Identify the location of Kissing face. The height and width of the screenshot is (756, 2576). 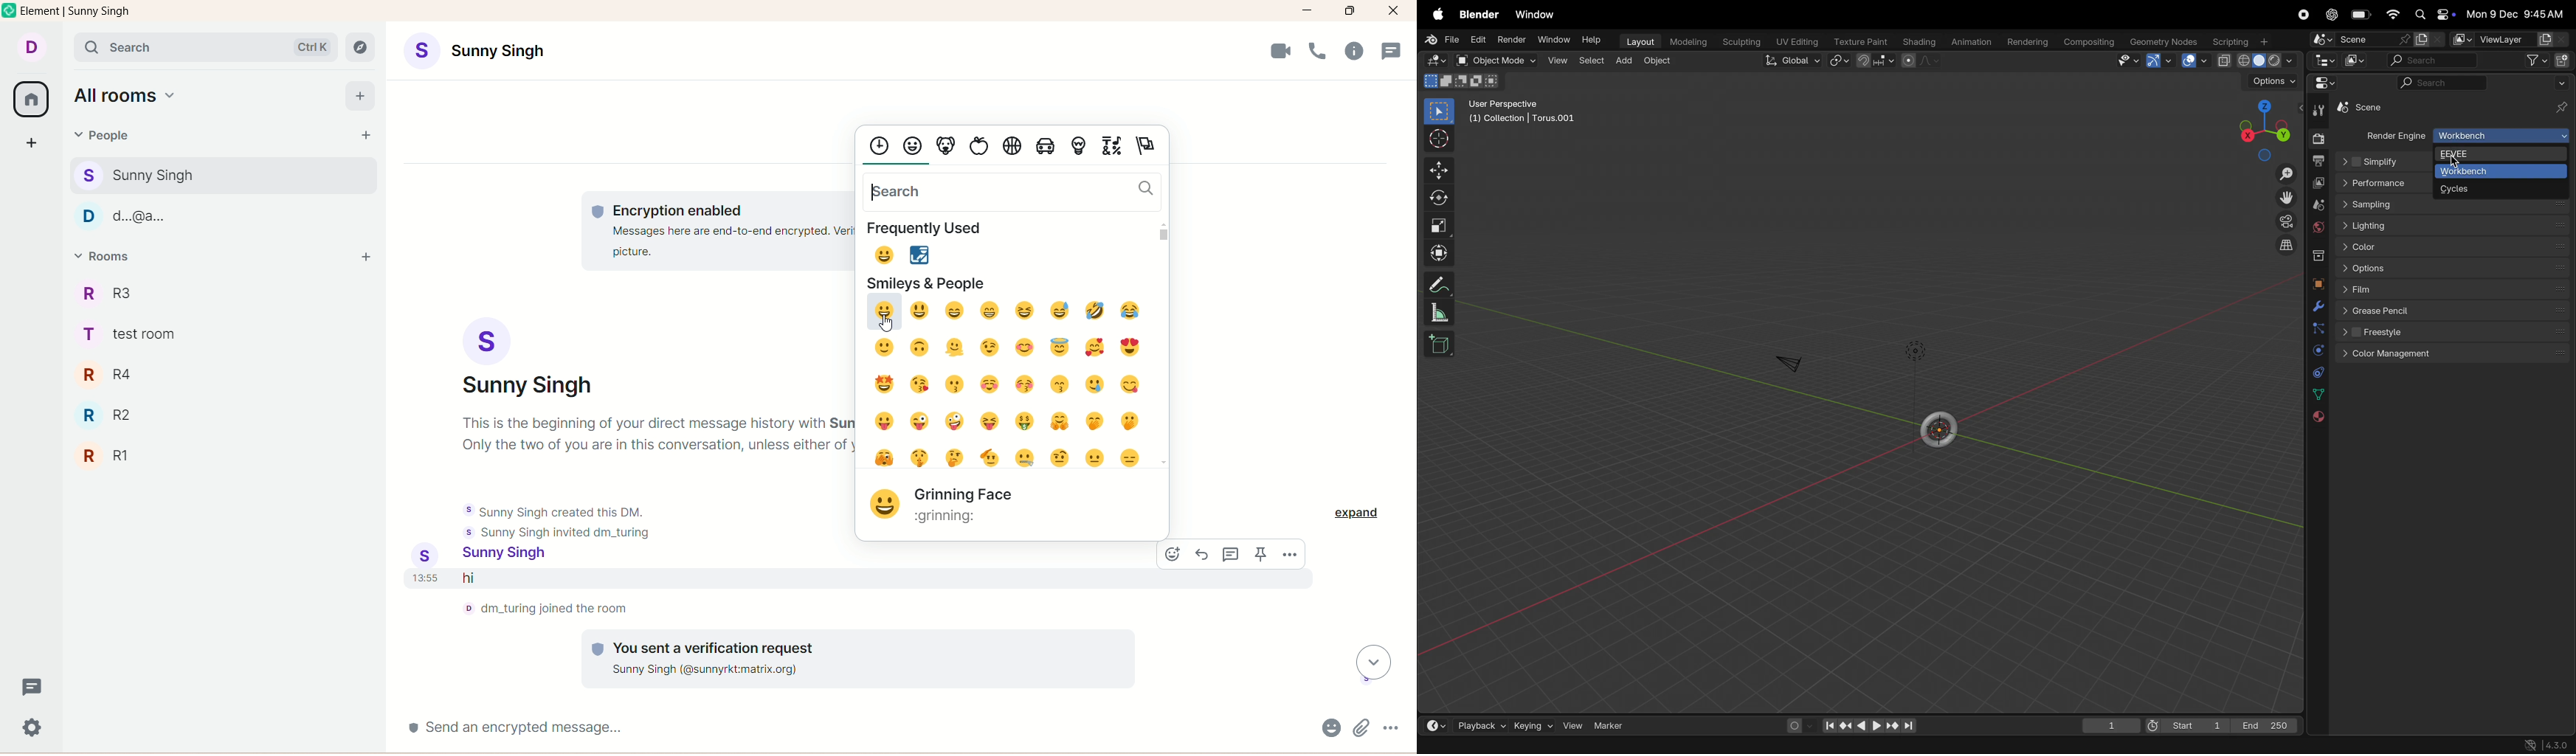
(956, 384).